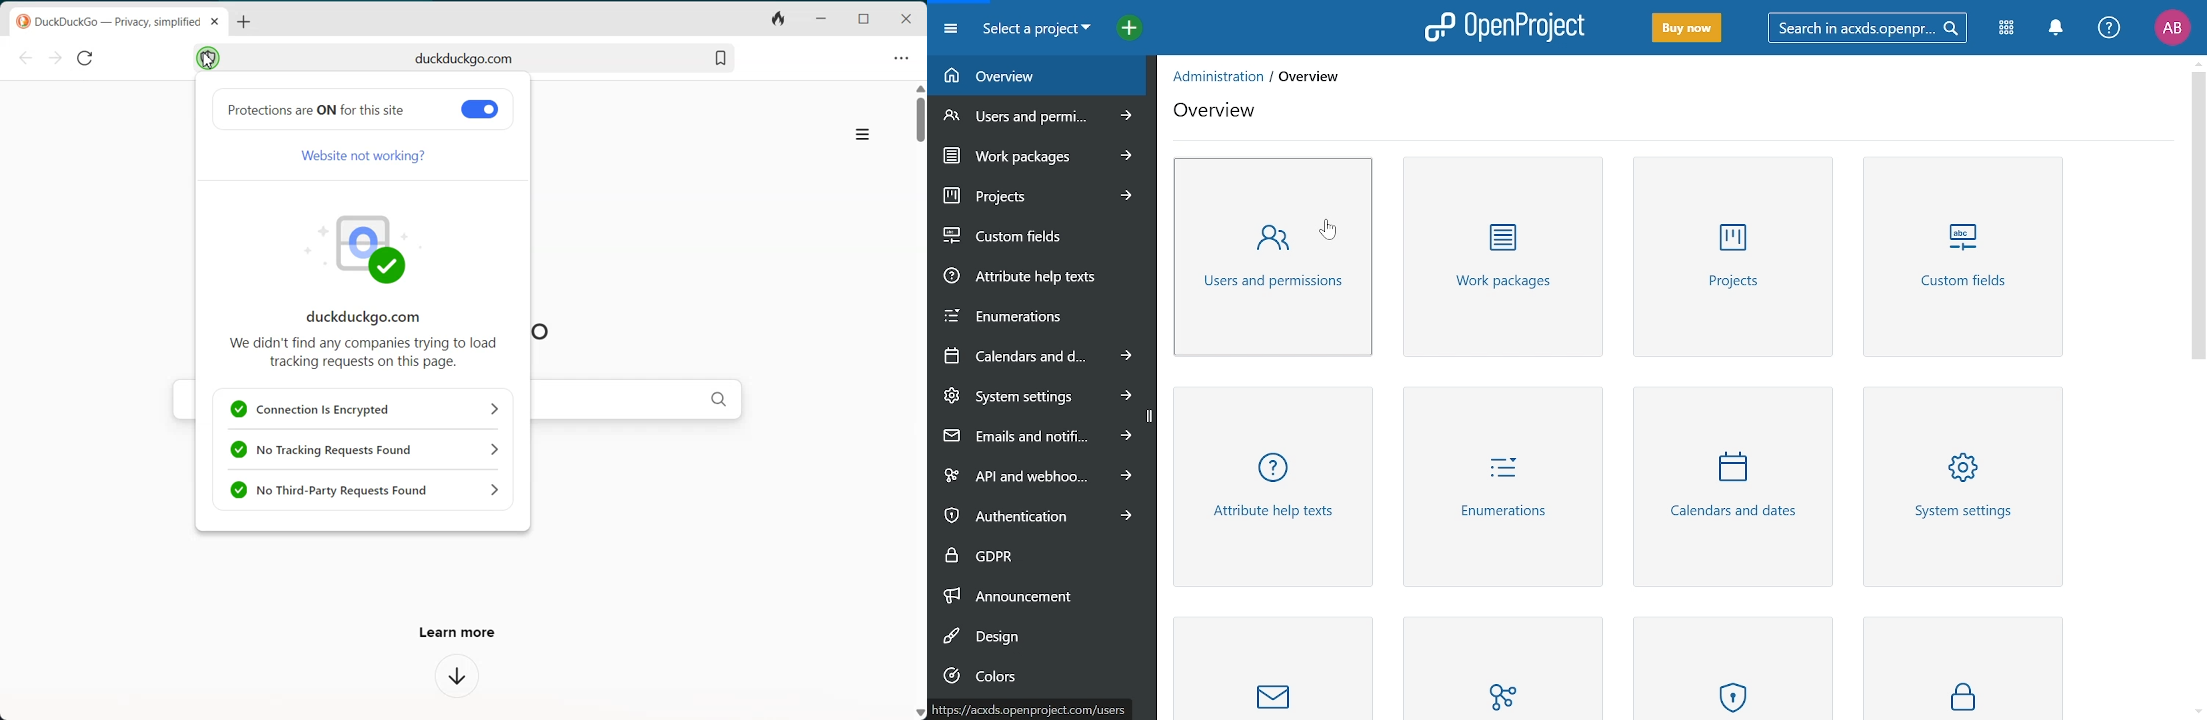 The width and height of the screenshot is (2212, 728). Describe the element at coordinates (480, 109) in the screenshot. I see `Enable/disable Protection ON` at that location.